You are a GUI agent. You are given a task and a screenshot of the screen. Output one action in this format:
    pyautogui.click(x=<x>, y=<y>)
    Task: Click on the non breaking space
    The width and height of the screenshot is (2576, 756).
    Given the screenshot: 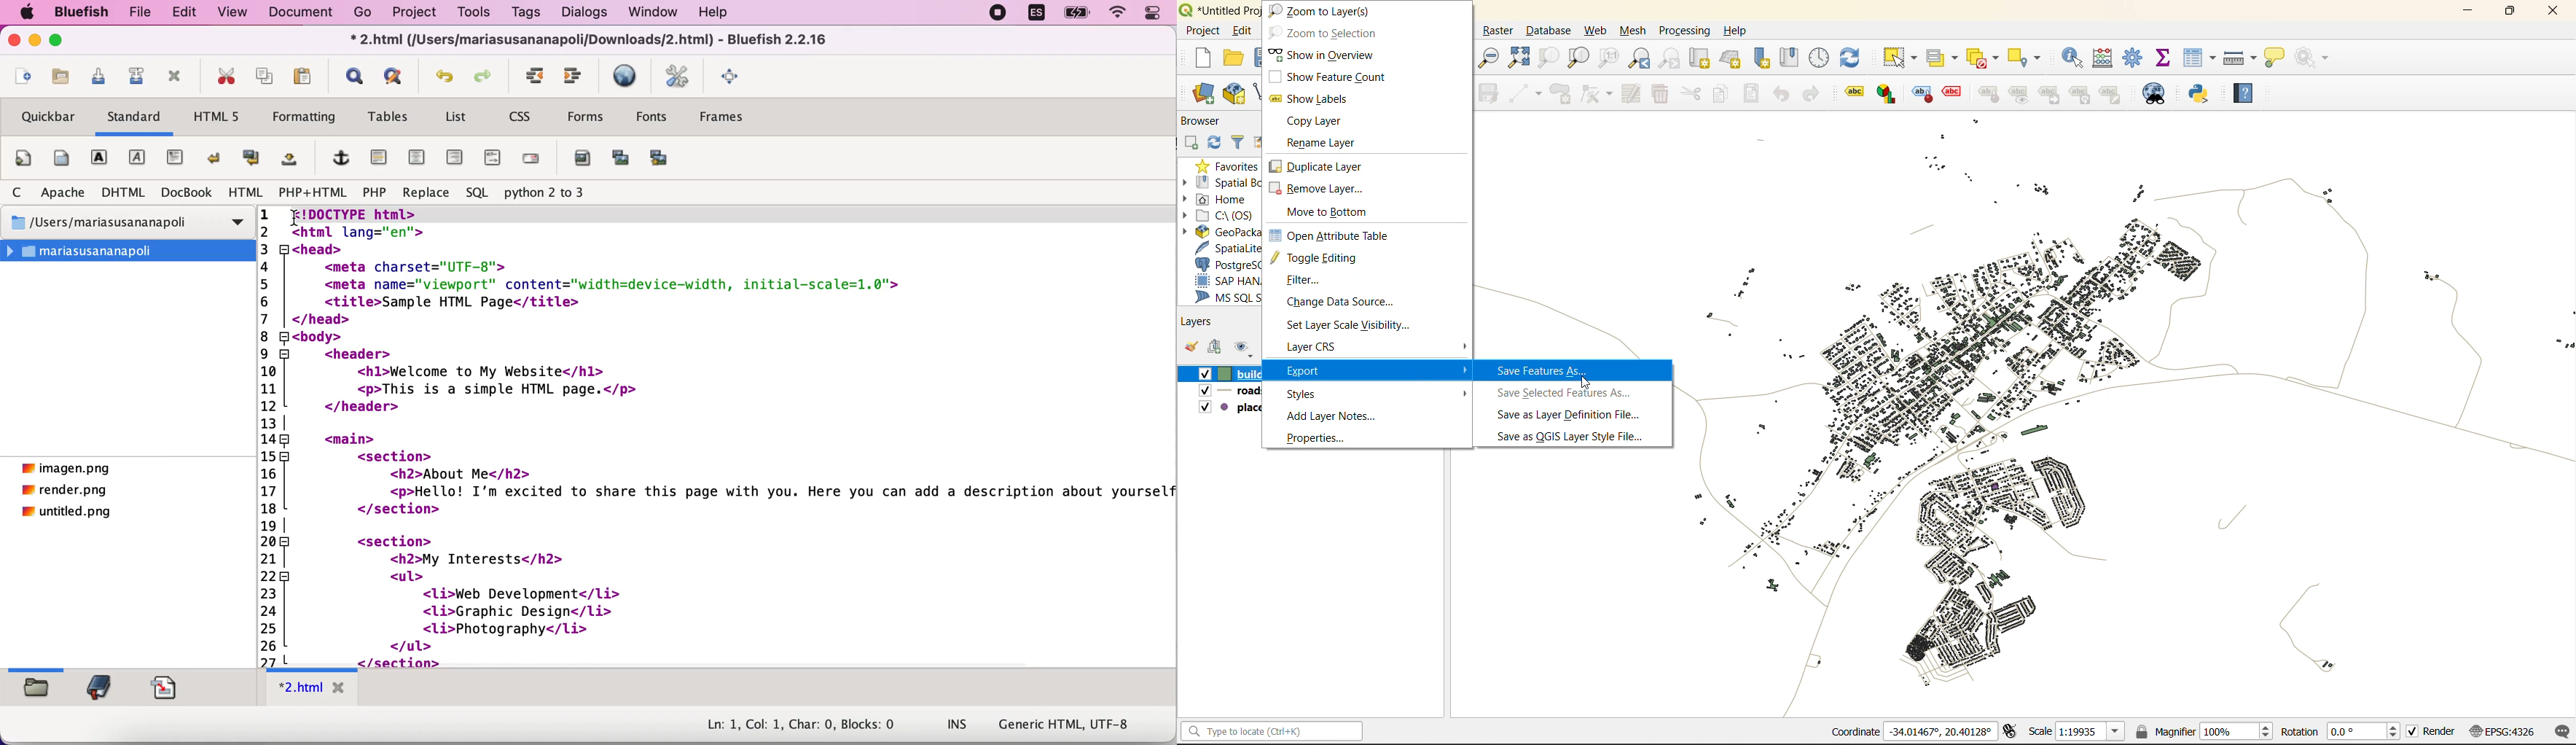 What is the action you would take?
    pyautogui.click(x=288, y=162)
    